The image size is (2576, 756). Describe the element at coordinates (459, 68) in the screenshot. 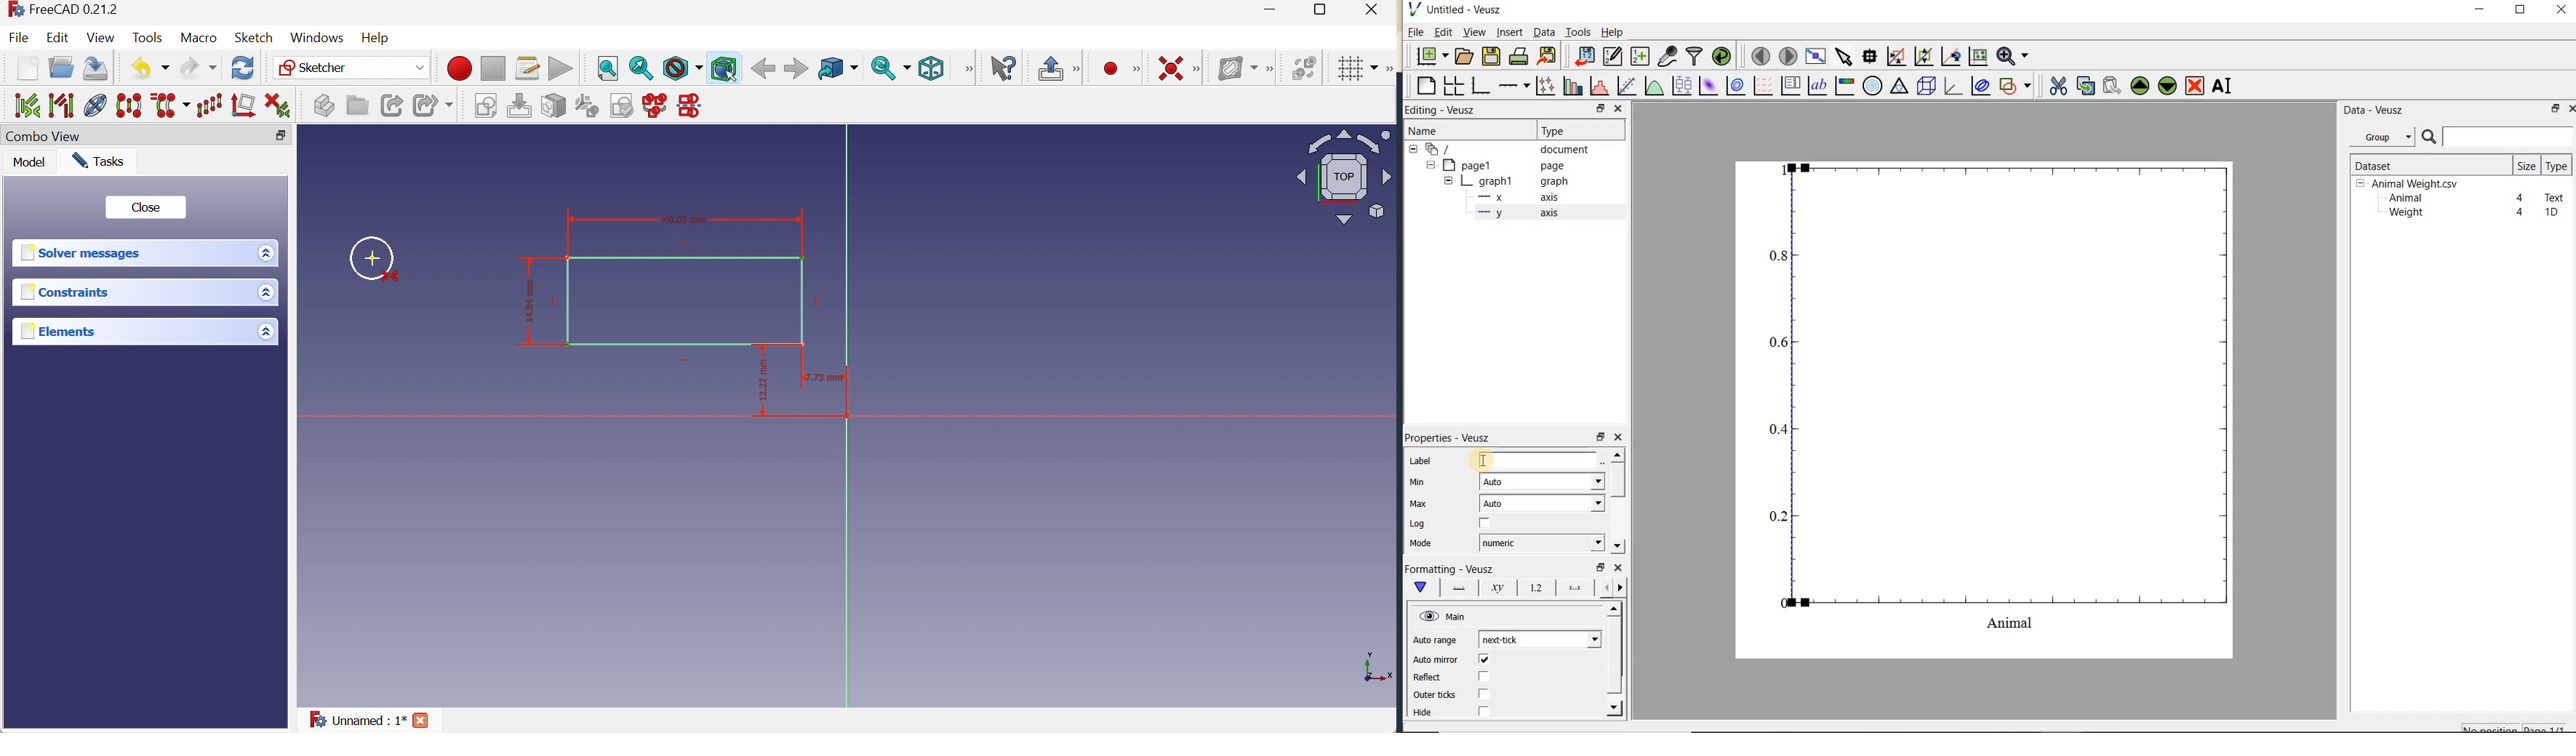

I see `Macro recording...` at that location.